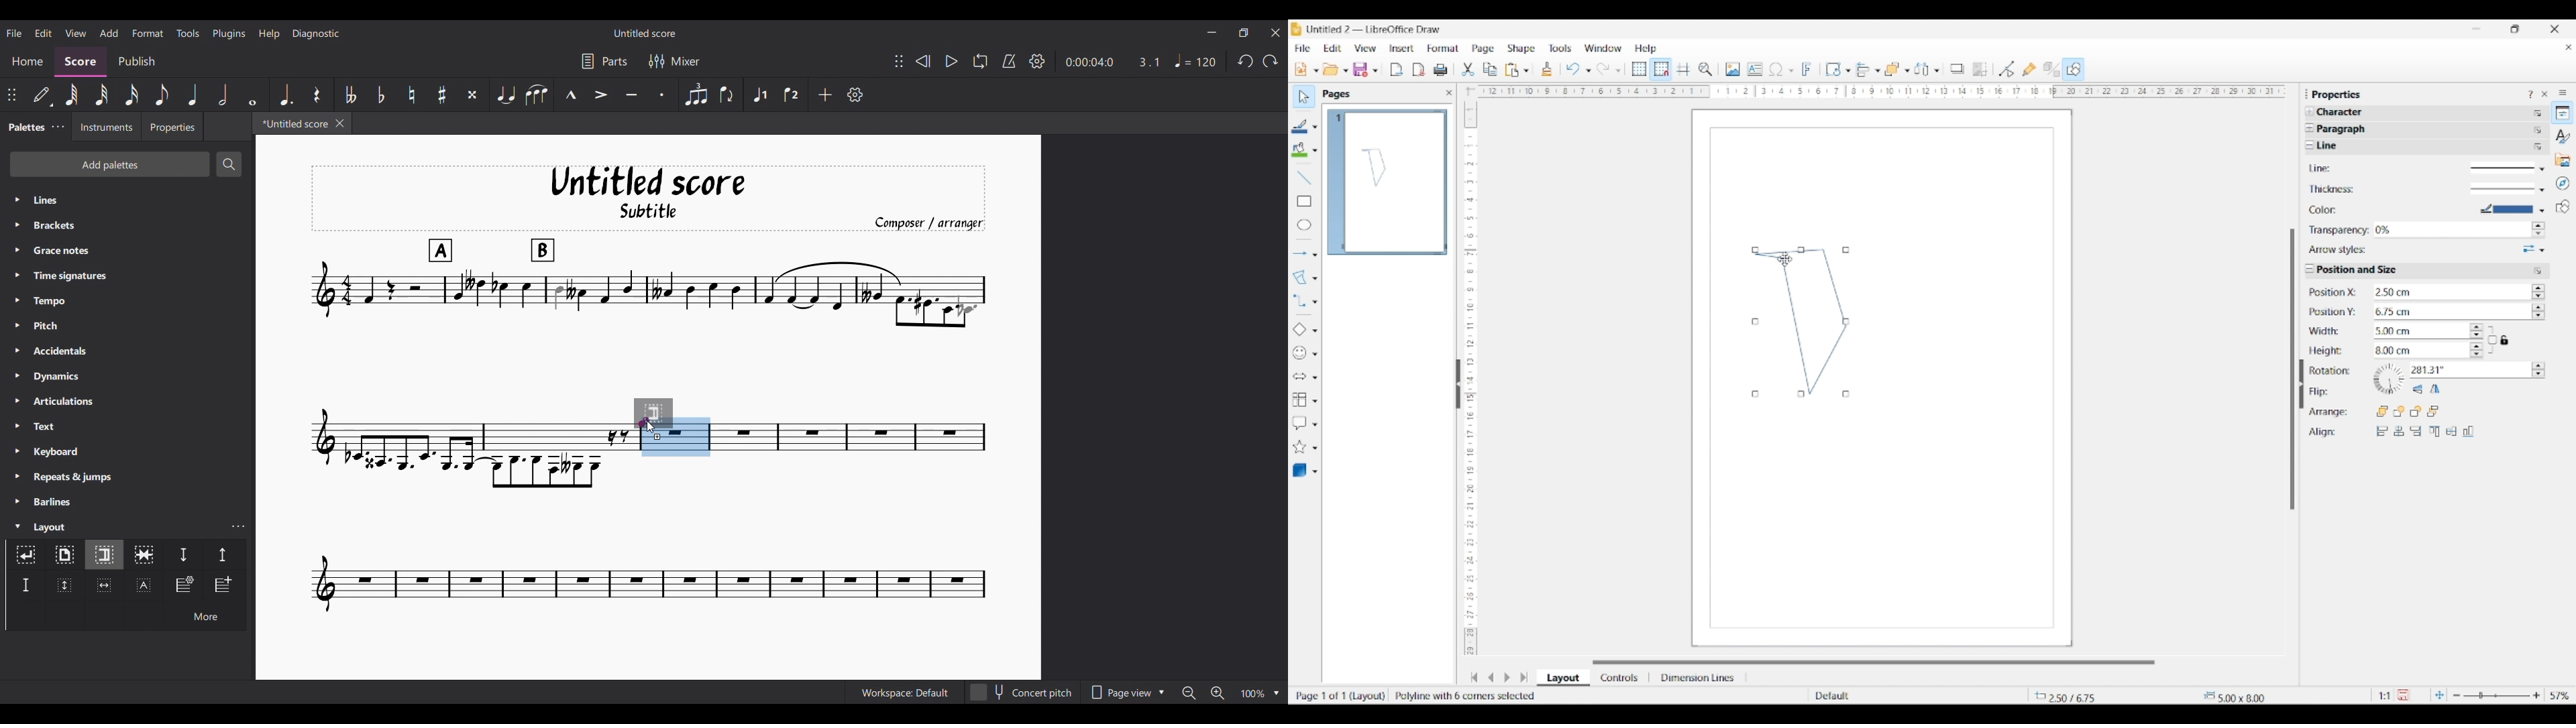 This screenshot has height=728, width=2576. Describe the element at coordinates (1449, 93) in the screenshot. I see `Close left sidebar` at that location.